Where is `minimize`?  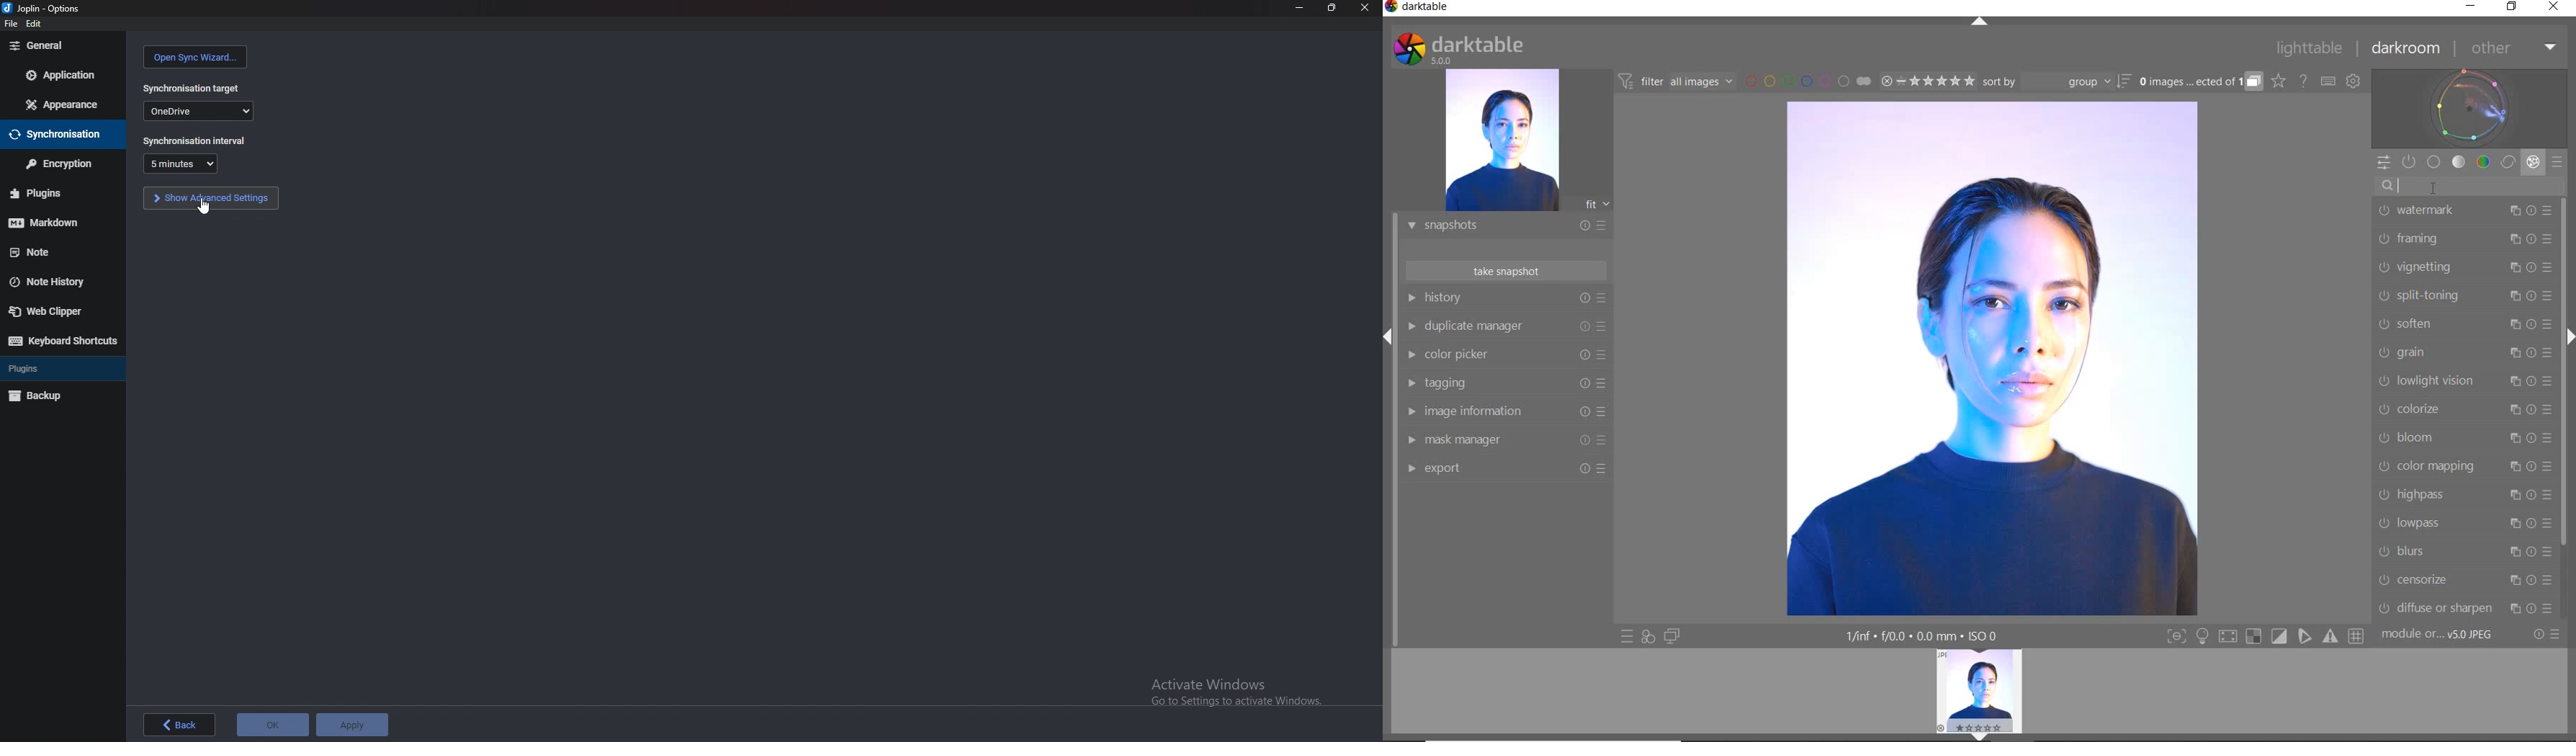 minimize is located at coordinates (1298, 8).